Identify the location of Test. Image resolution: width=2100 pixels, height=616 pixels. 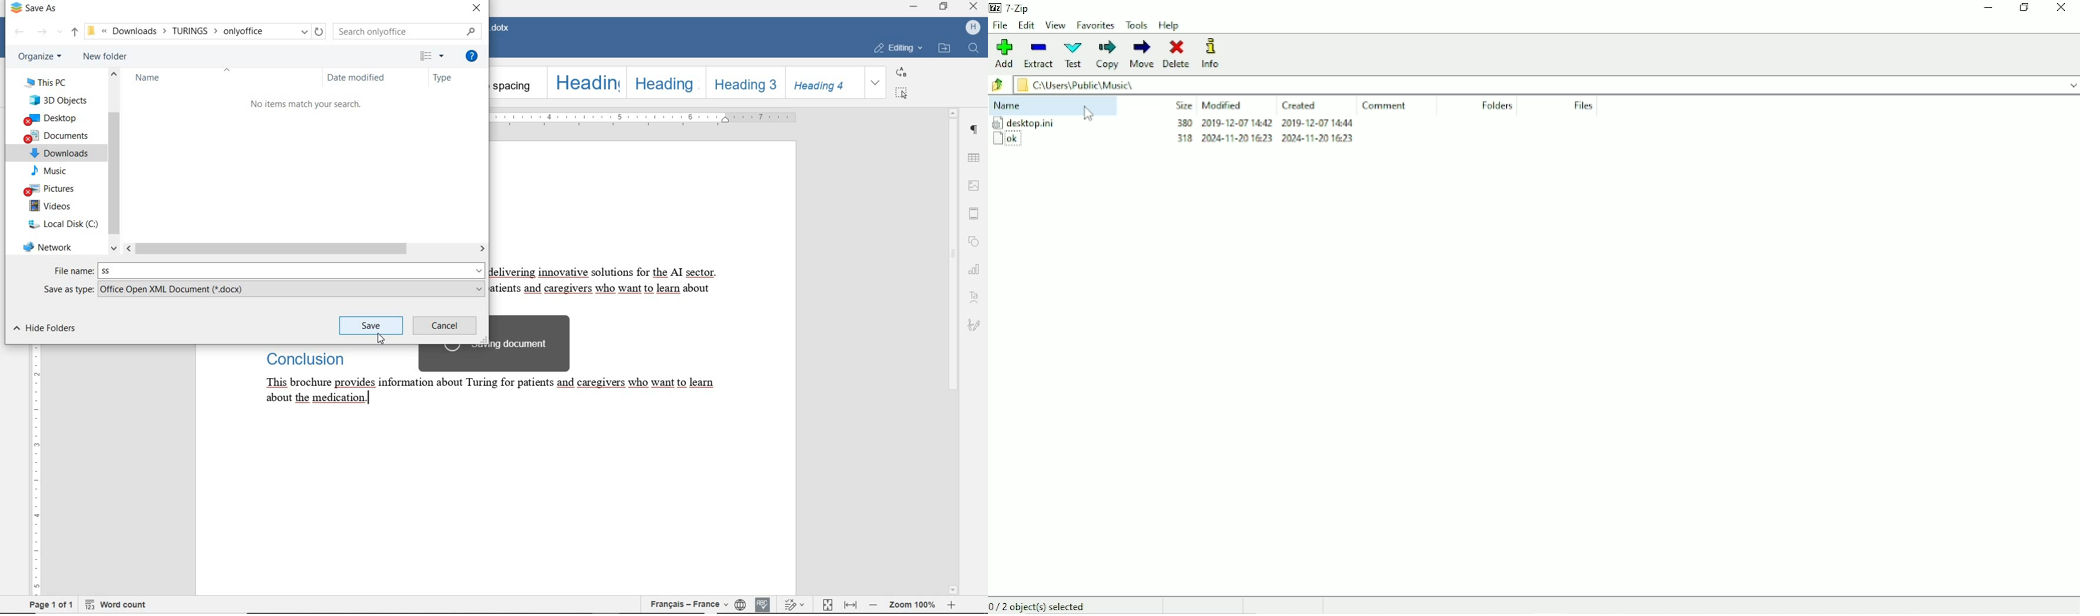
(1074, 54).